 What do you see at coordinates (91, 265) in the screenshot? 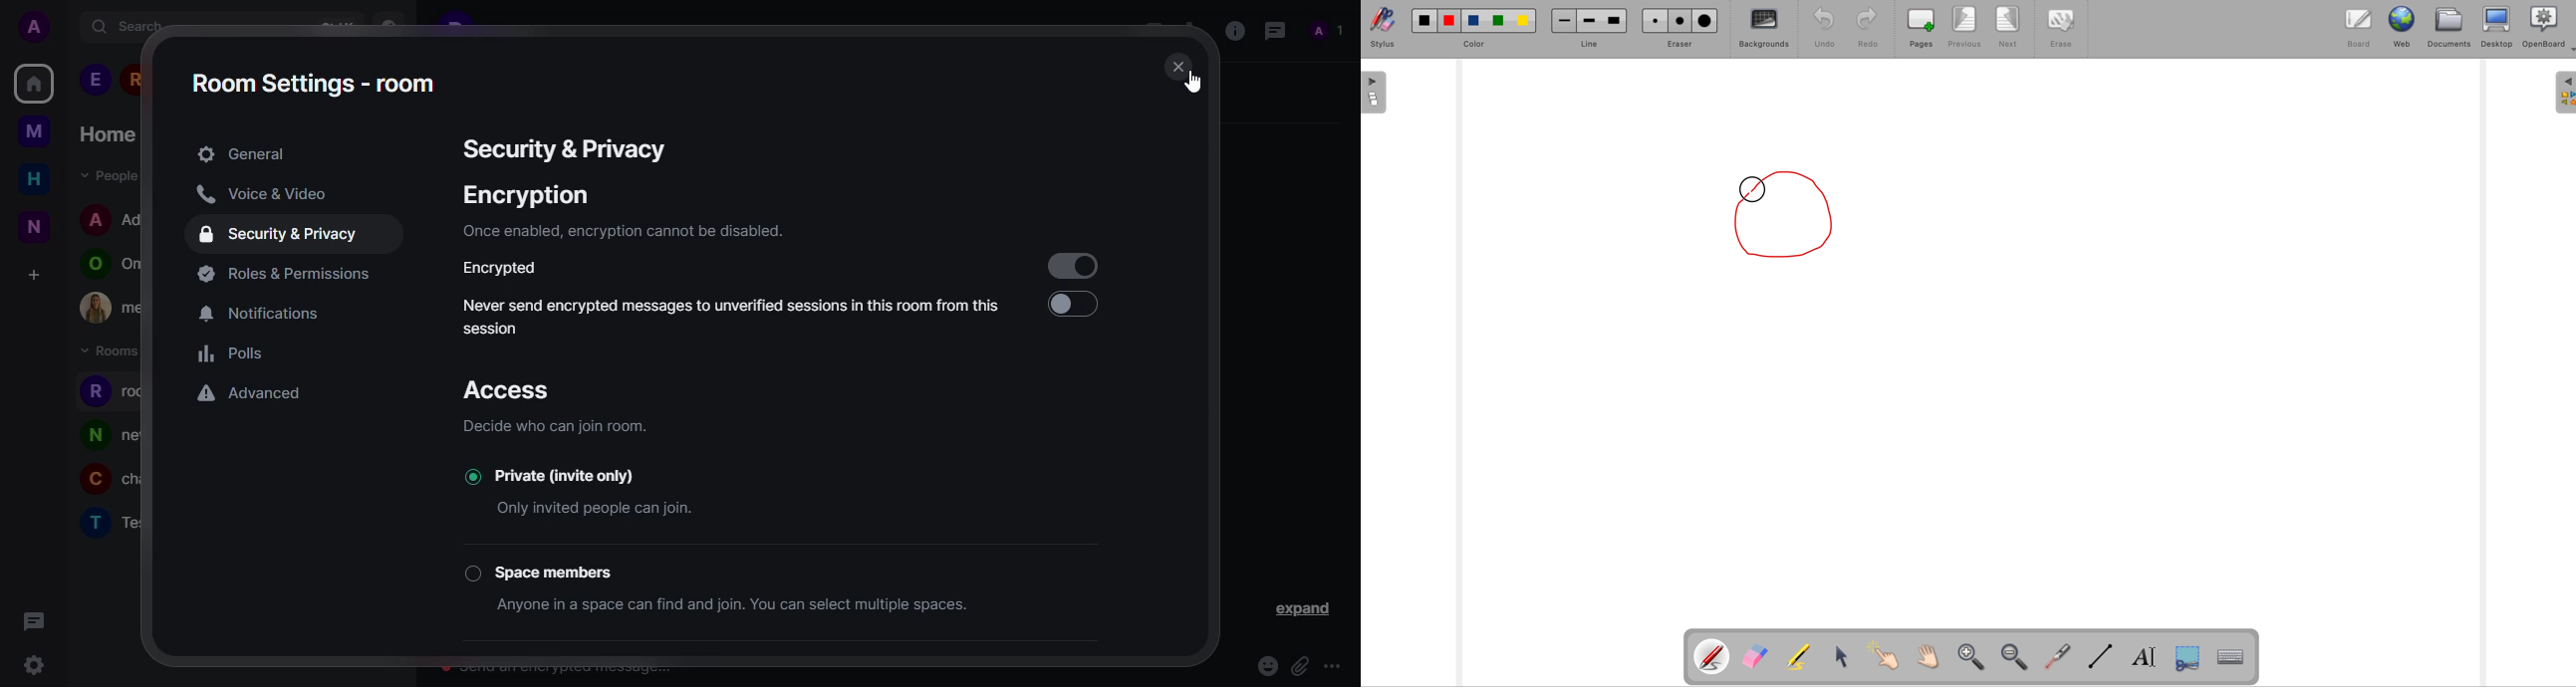
I see `profile` at bounding box center [91, 265].